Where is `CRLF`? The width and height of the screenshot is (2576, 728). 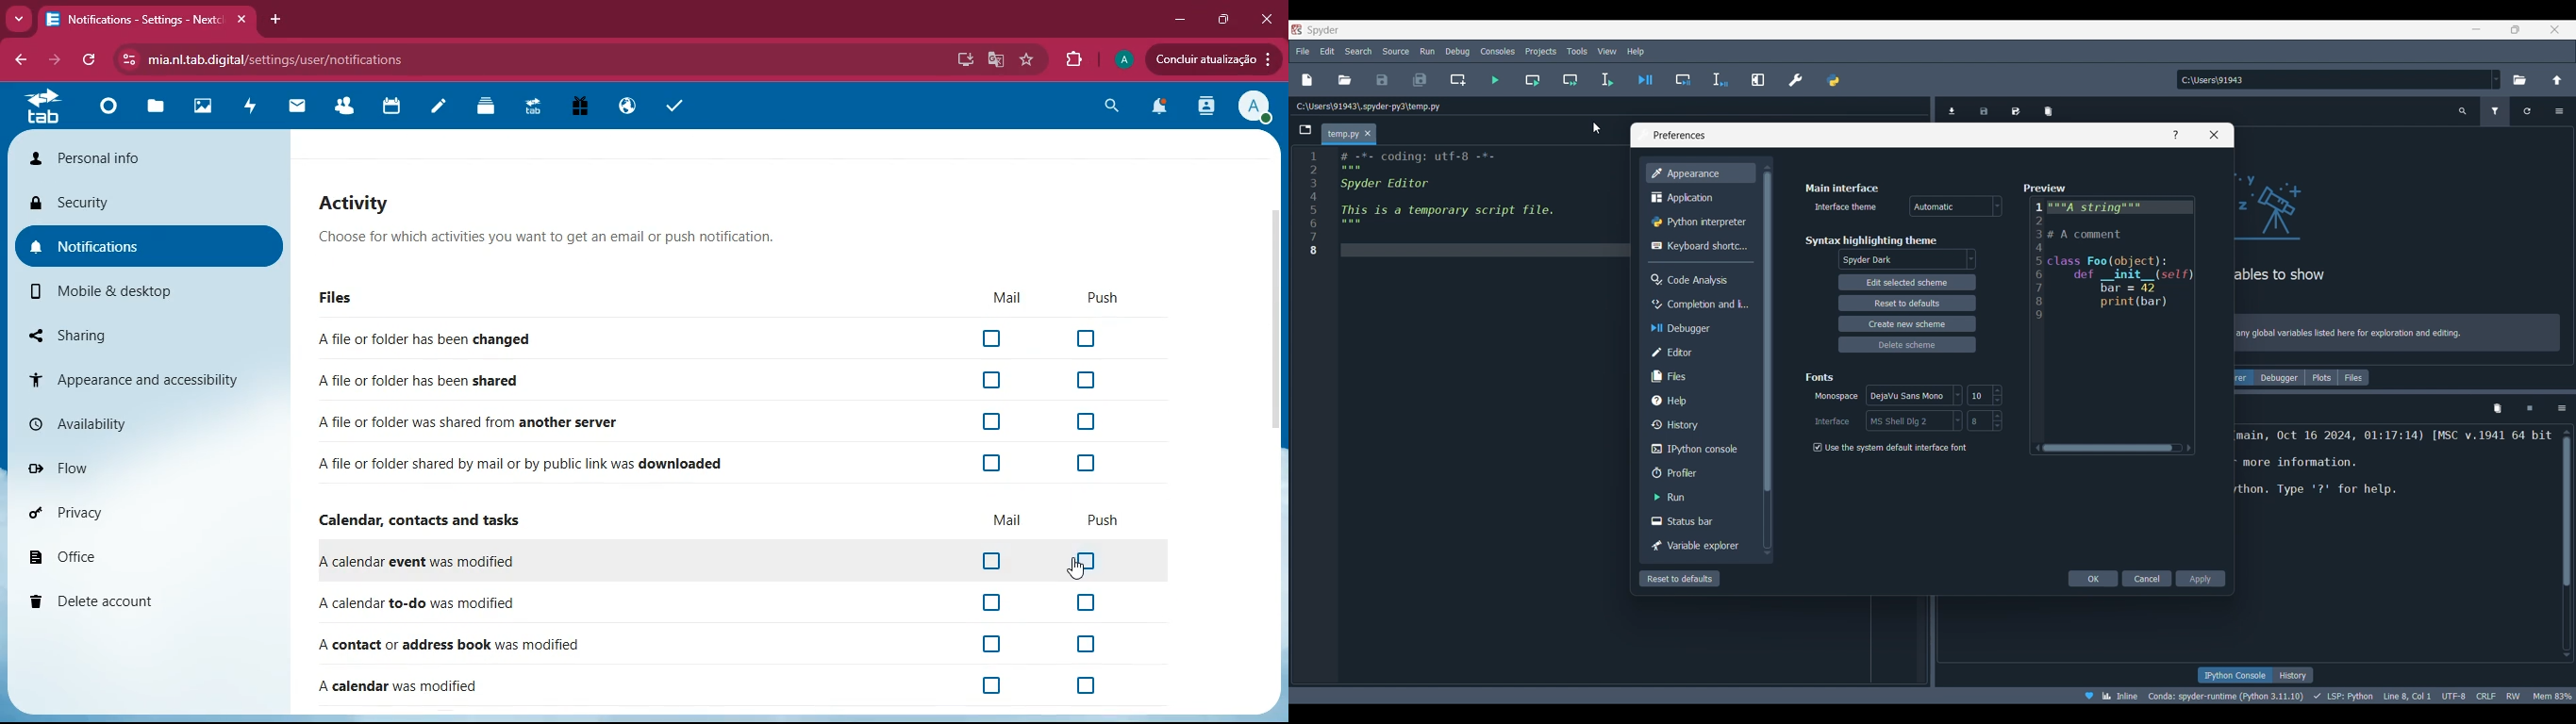
CRLF is located at coordinates (2486, 697).